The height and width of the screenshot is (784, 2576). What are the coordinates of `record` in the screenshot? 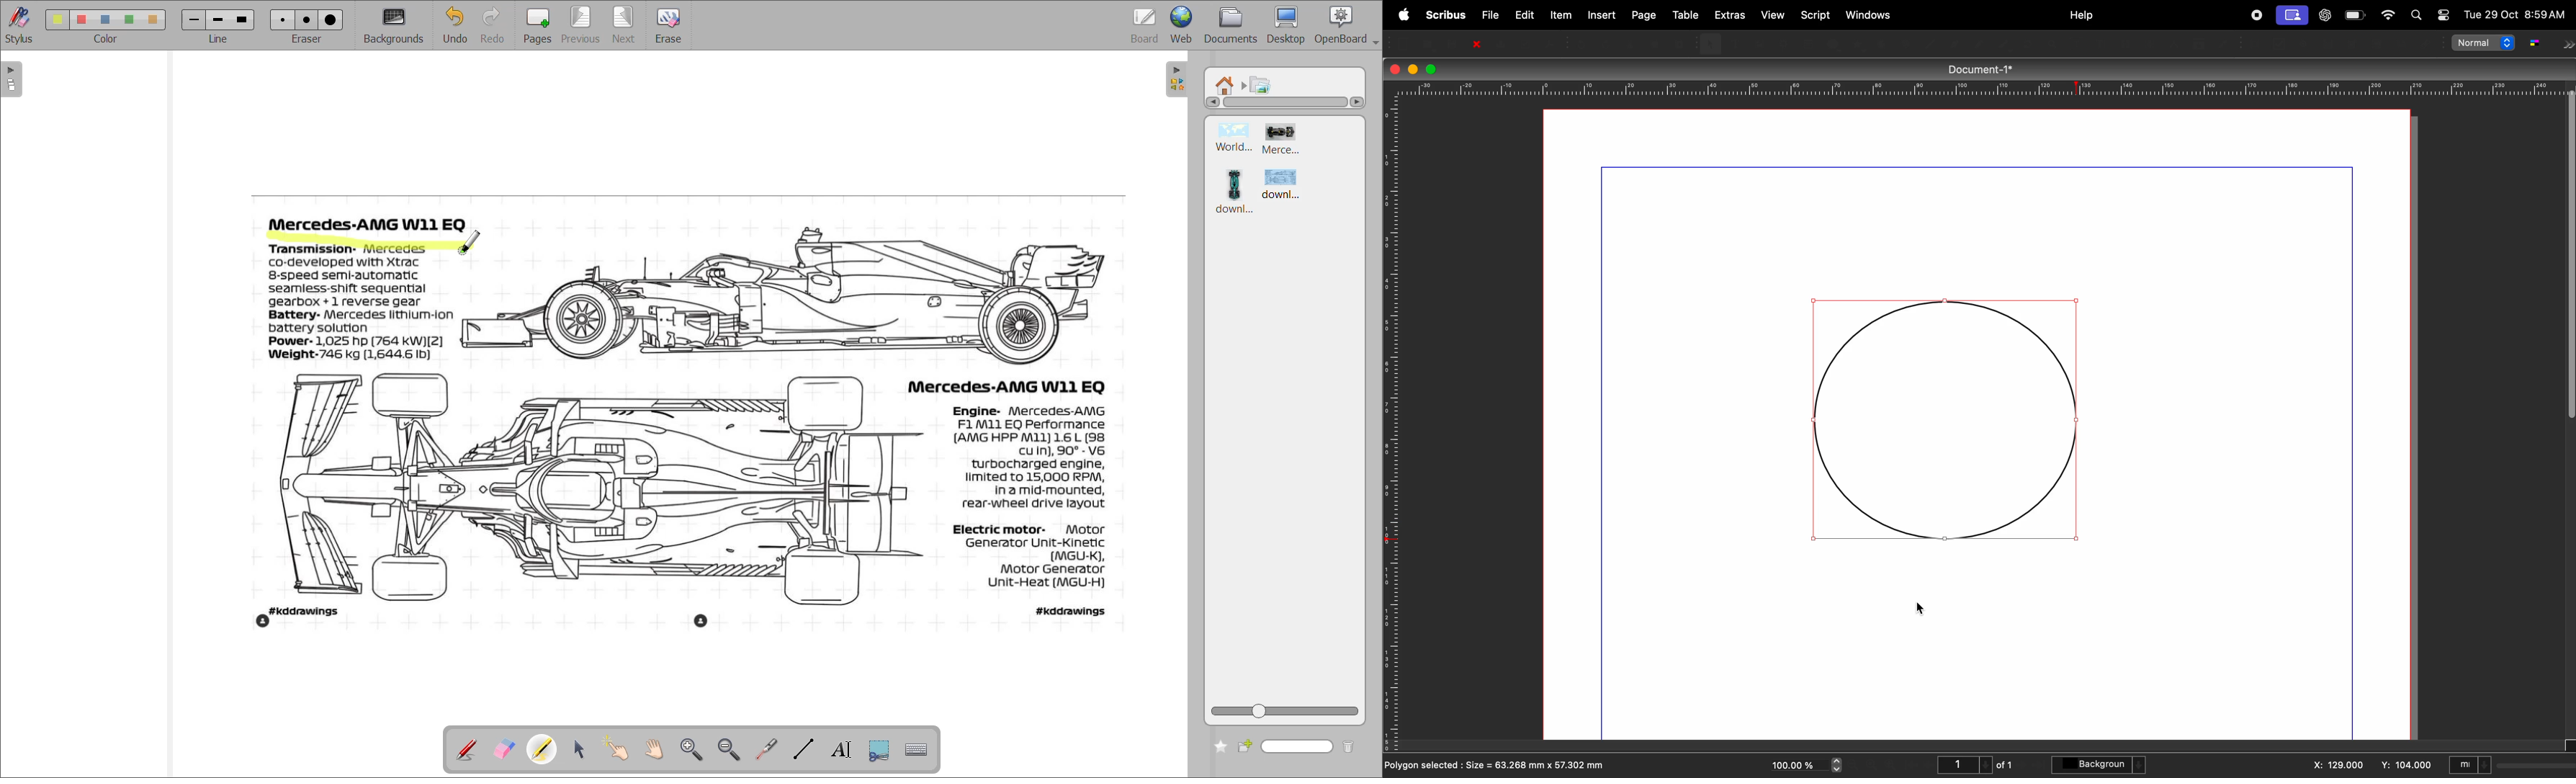 It's located at (2256, 15).